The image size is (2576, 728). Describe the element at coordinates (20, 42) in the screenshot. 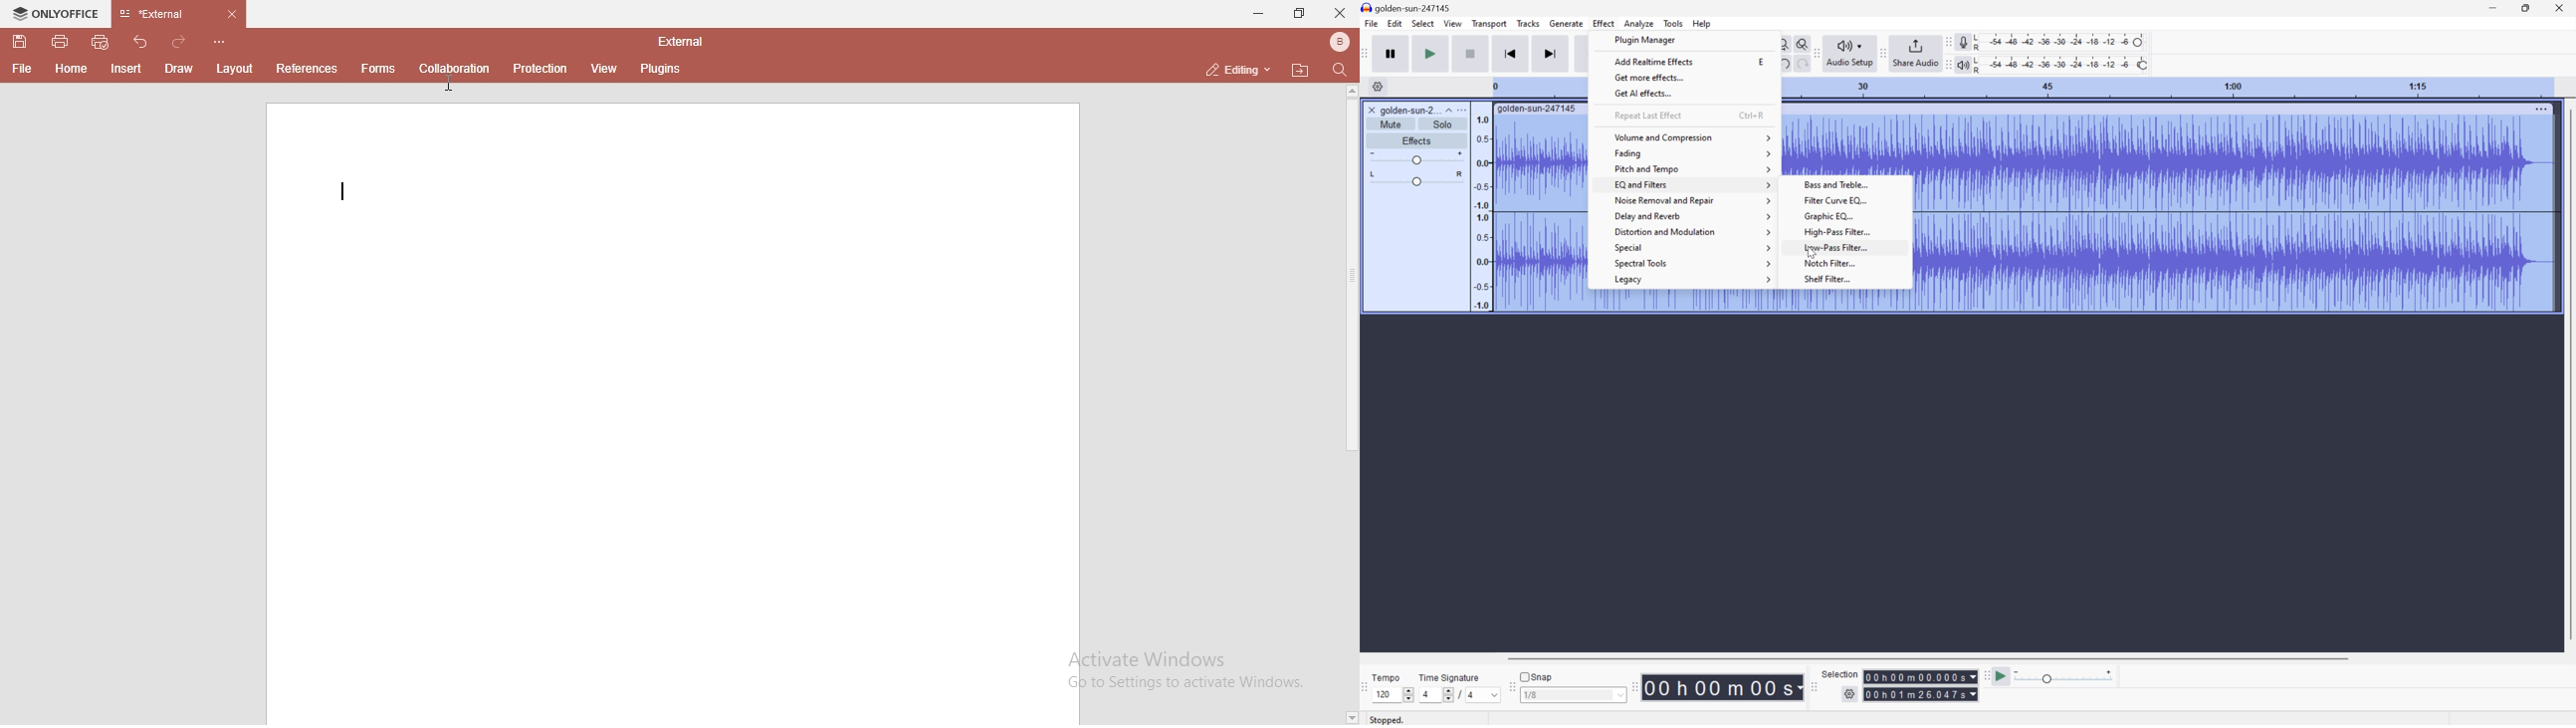

I see `save` at that location.